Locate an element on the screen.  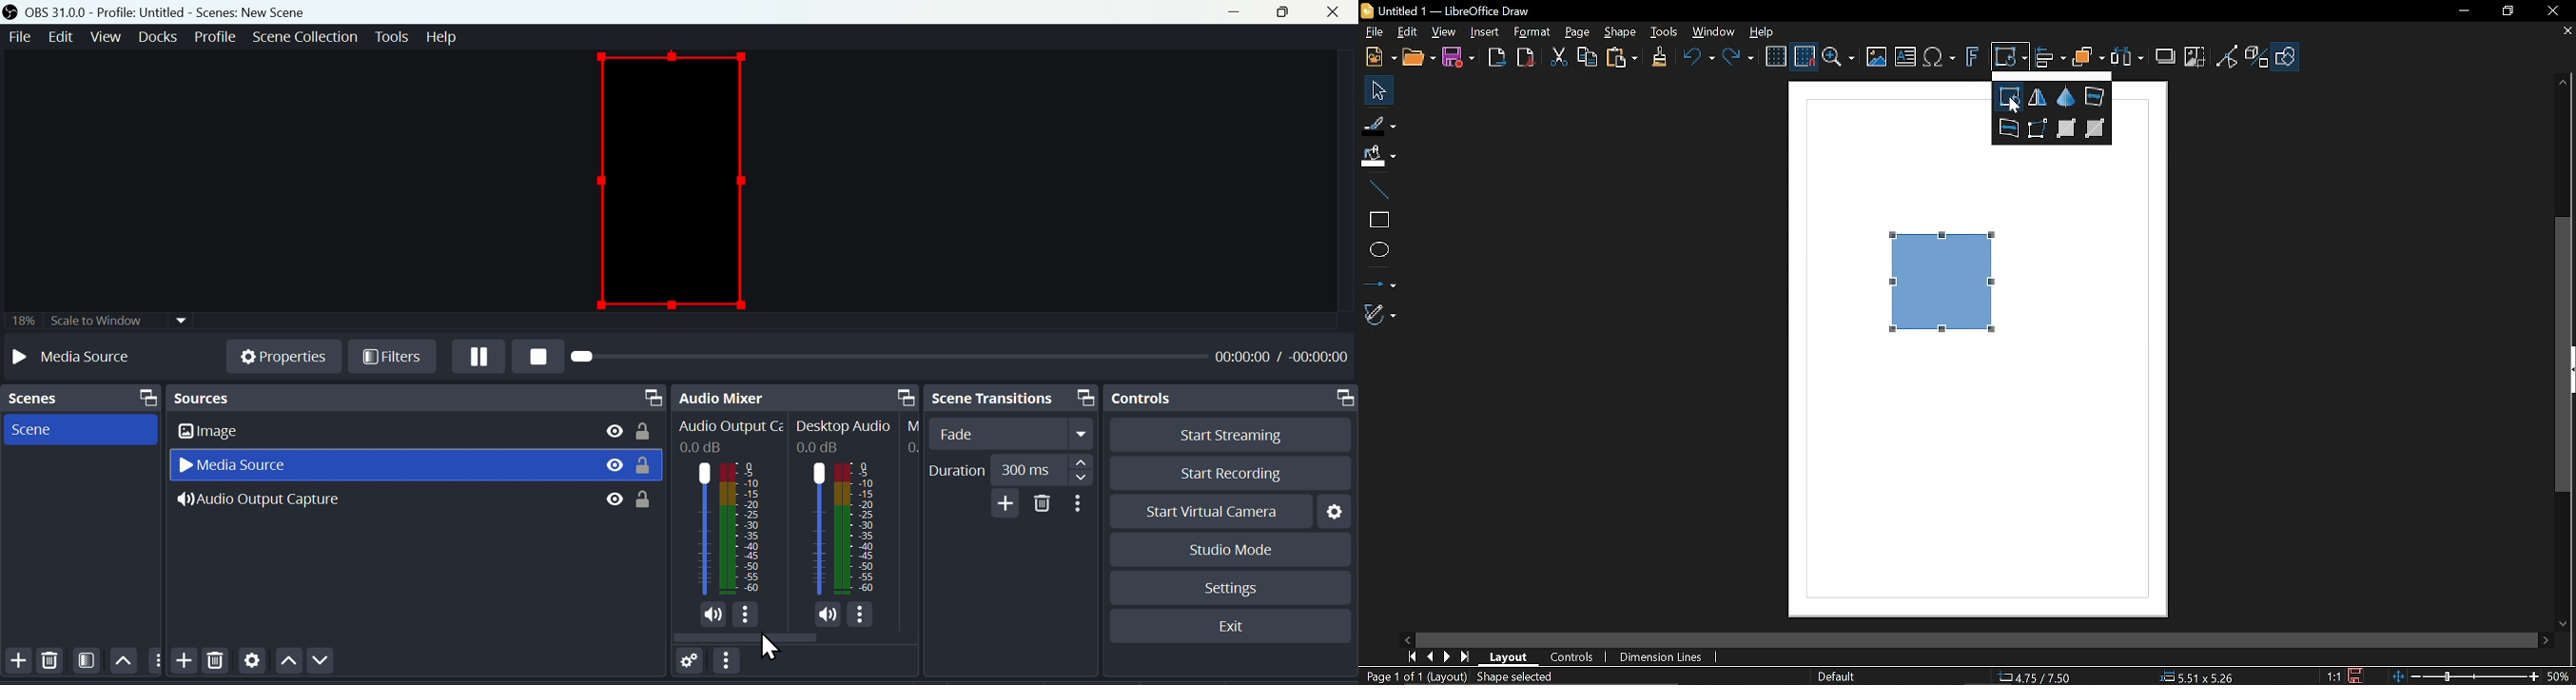
Move up is located at coordinates (2564, 83).